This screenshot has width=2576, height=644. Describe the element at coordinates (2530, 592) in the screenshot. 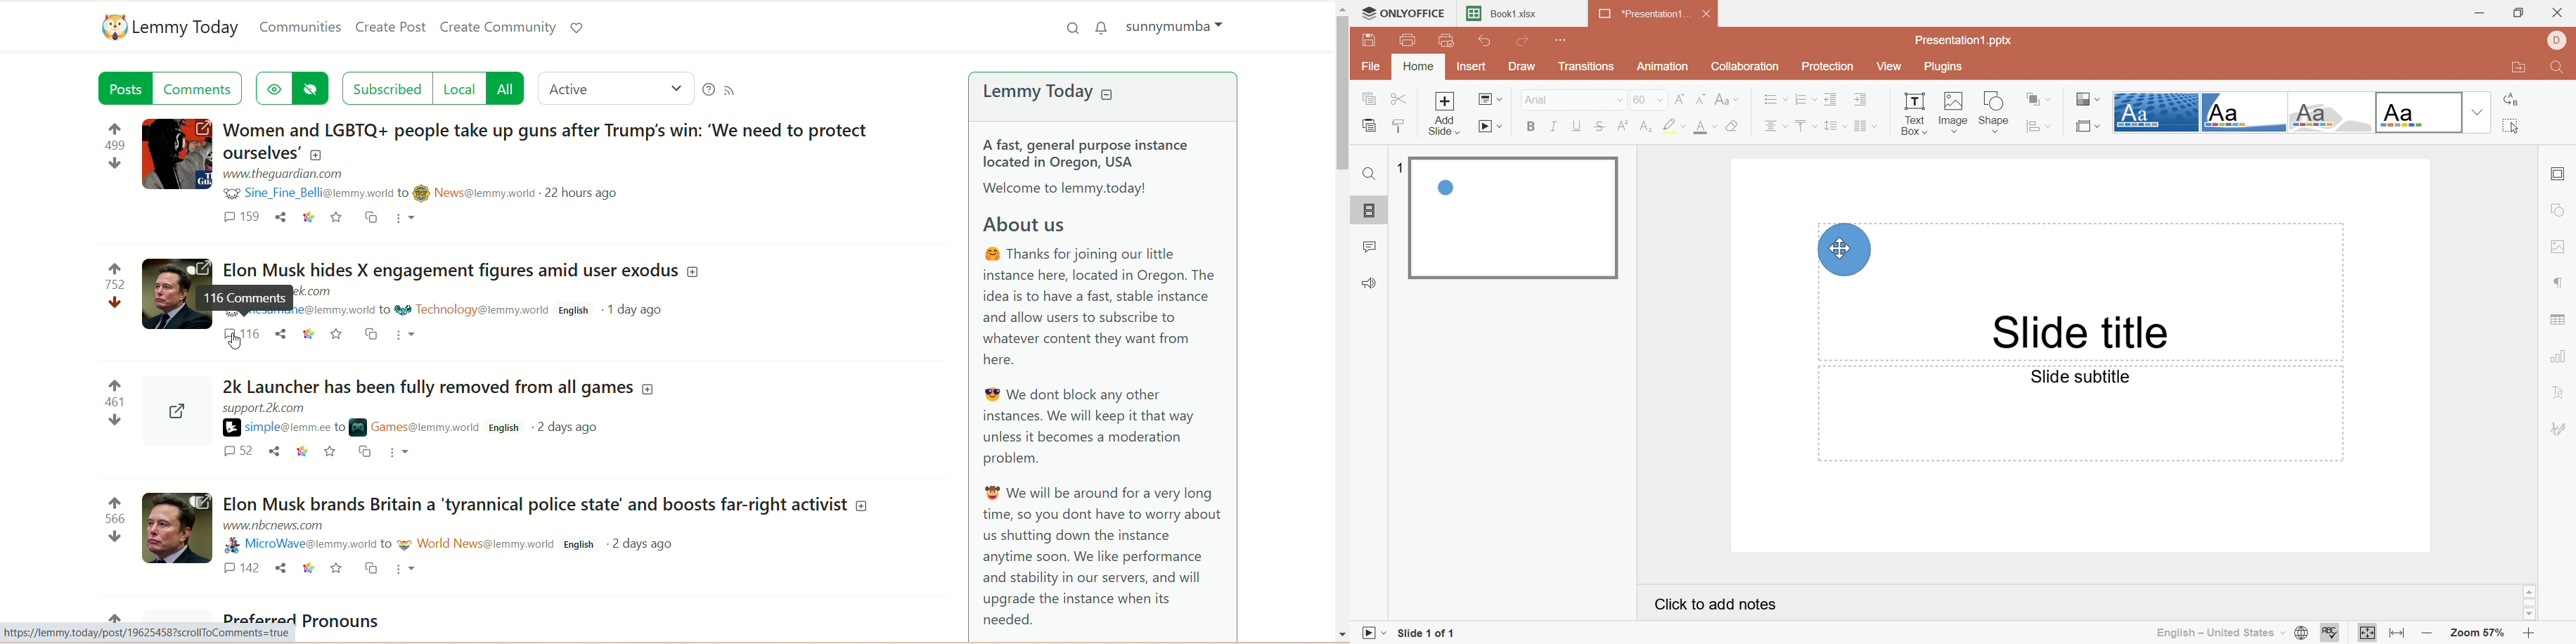

I see `Scroll up` at that location.